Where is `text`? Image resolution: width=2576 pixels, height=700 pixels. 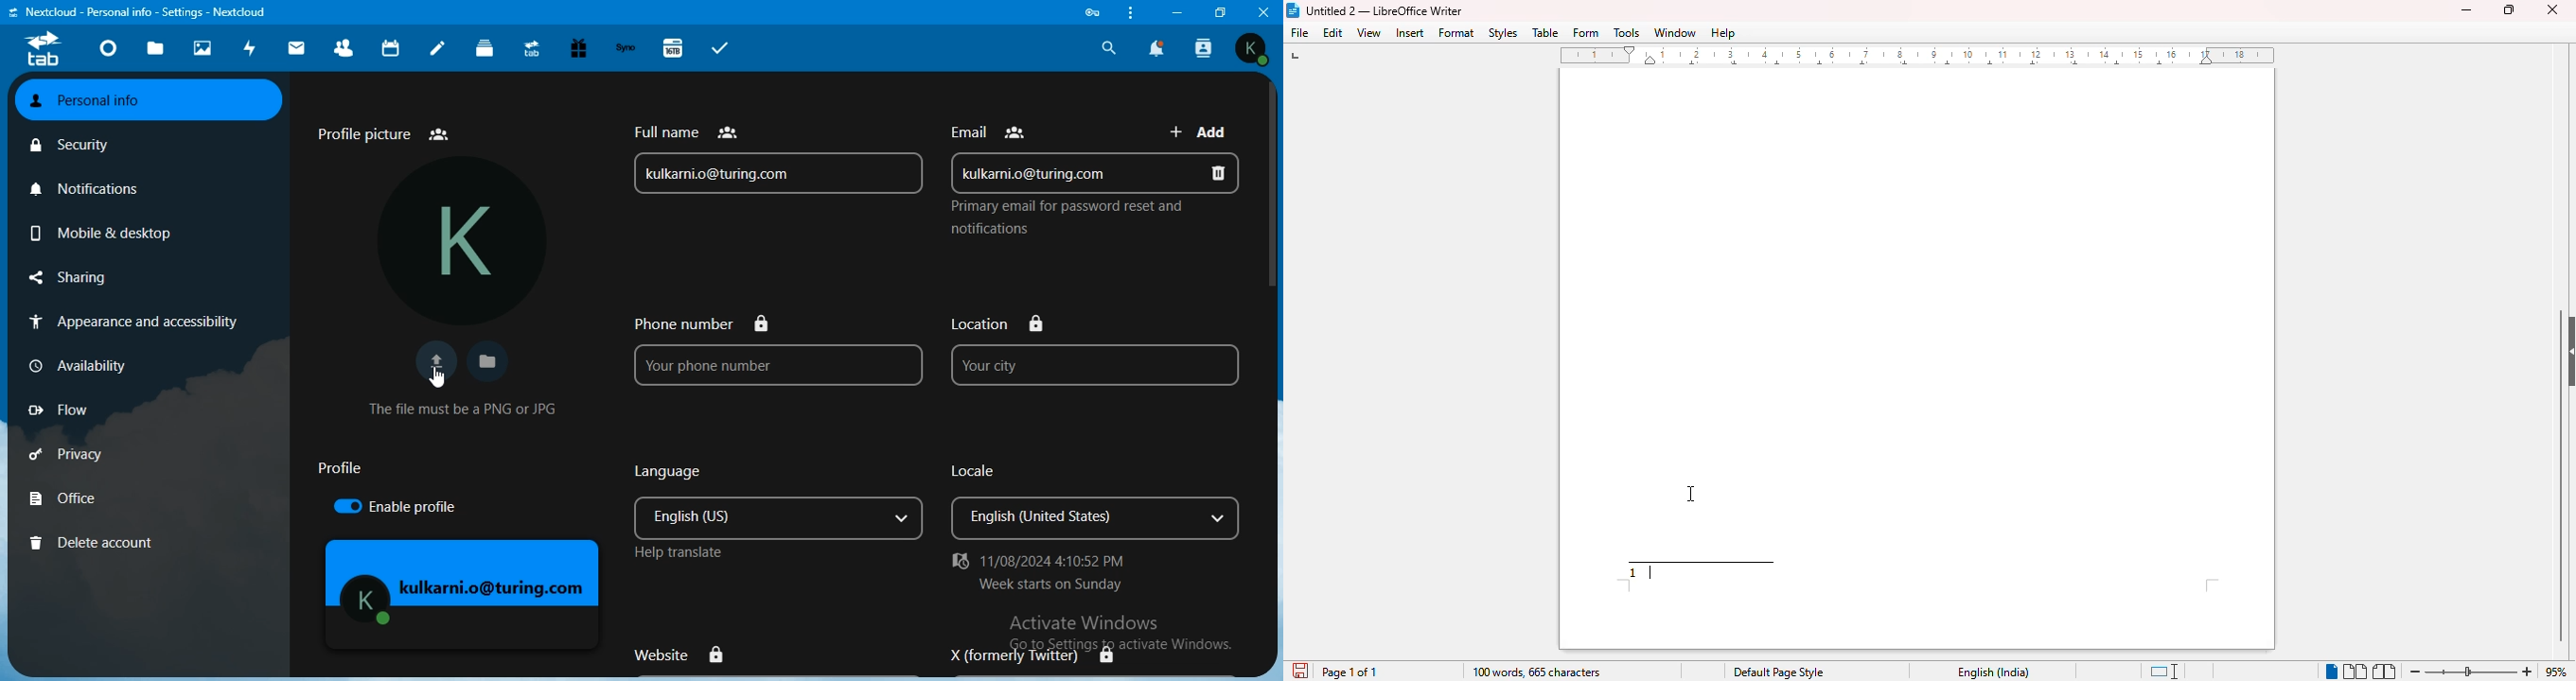
text is located at coordinates (1057, 574).